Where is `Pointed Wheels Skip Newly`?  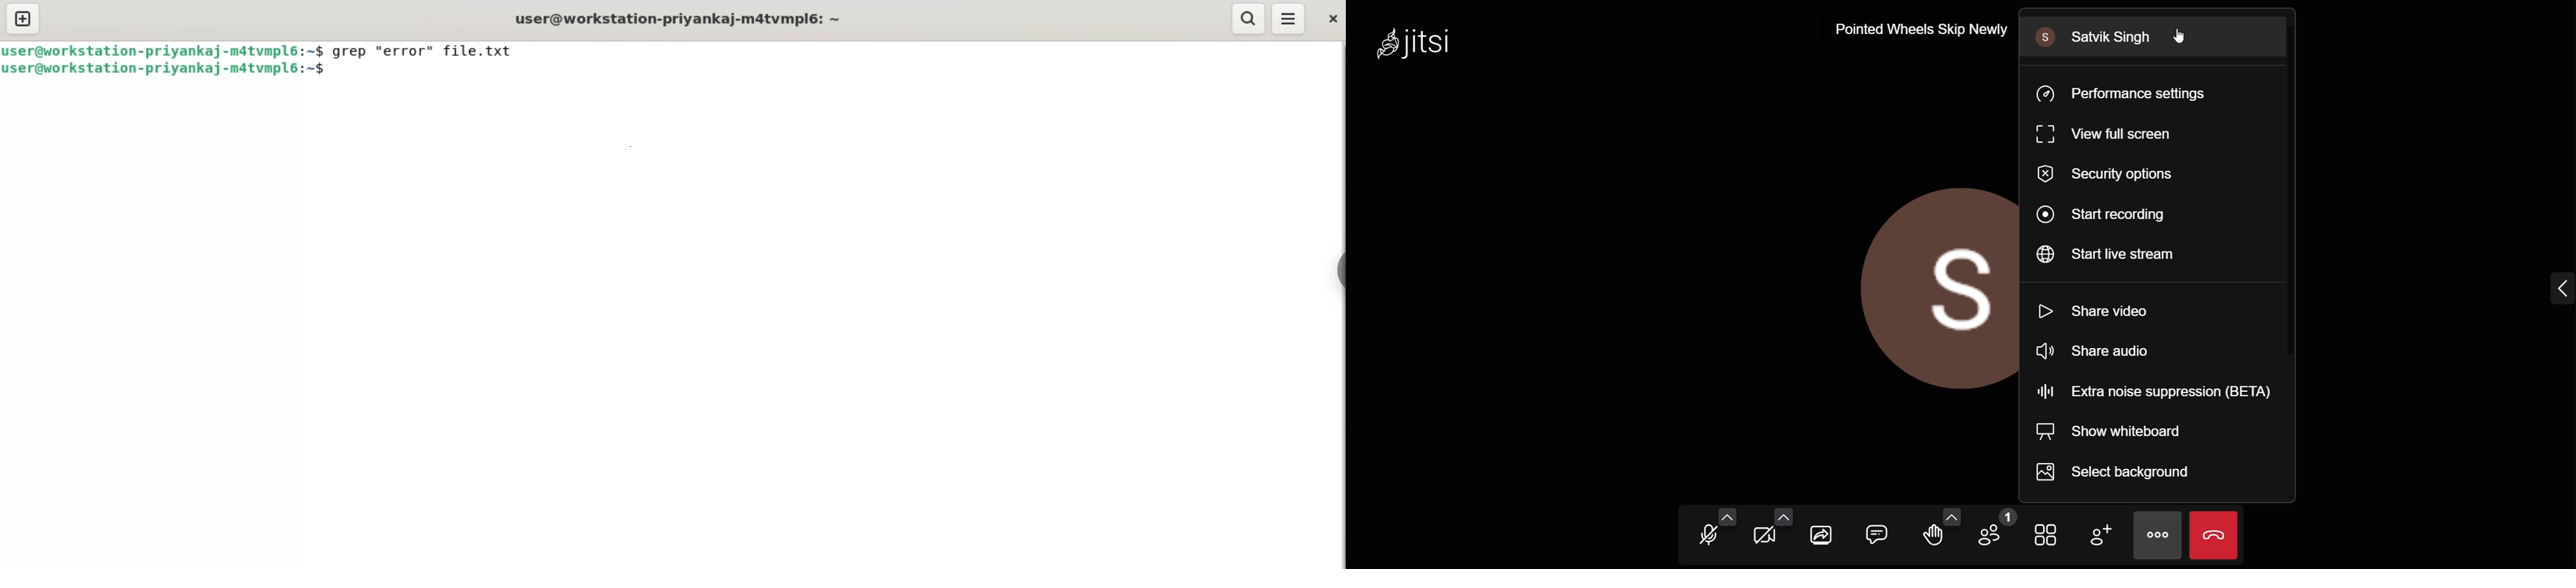
Pointed Wheels Skip Newly is located at coordinates (1919, 30).